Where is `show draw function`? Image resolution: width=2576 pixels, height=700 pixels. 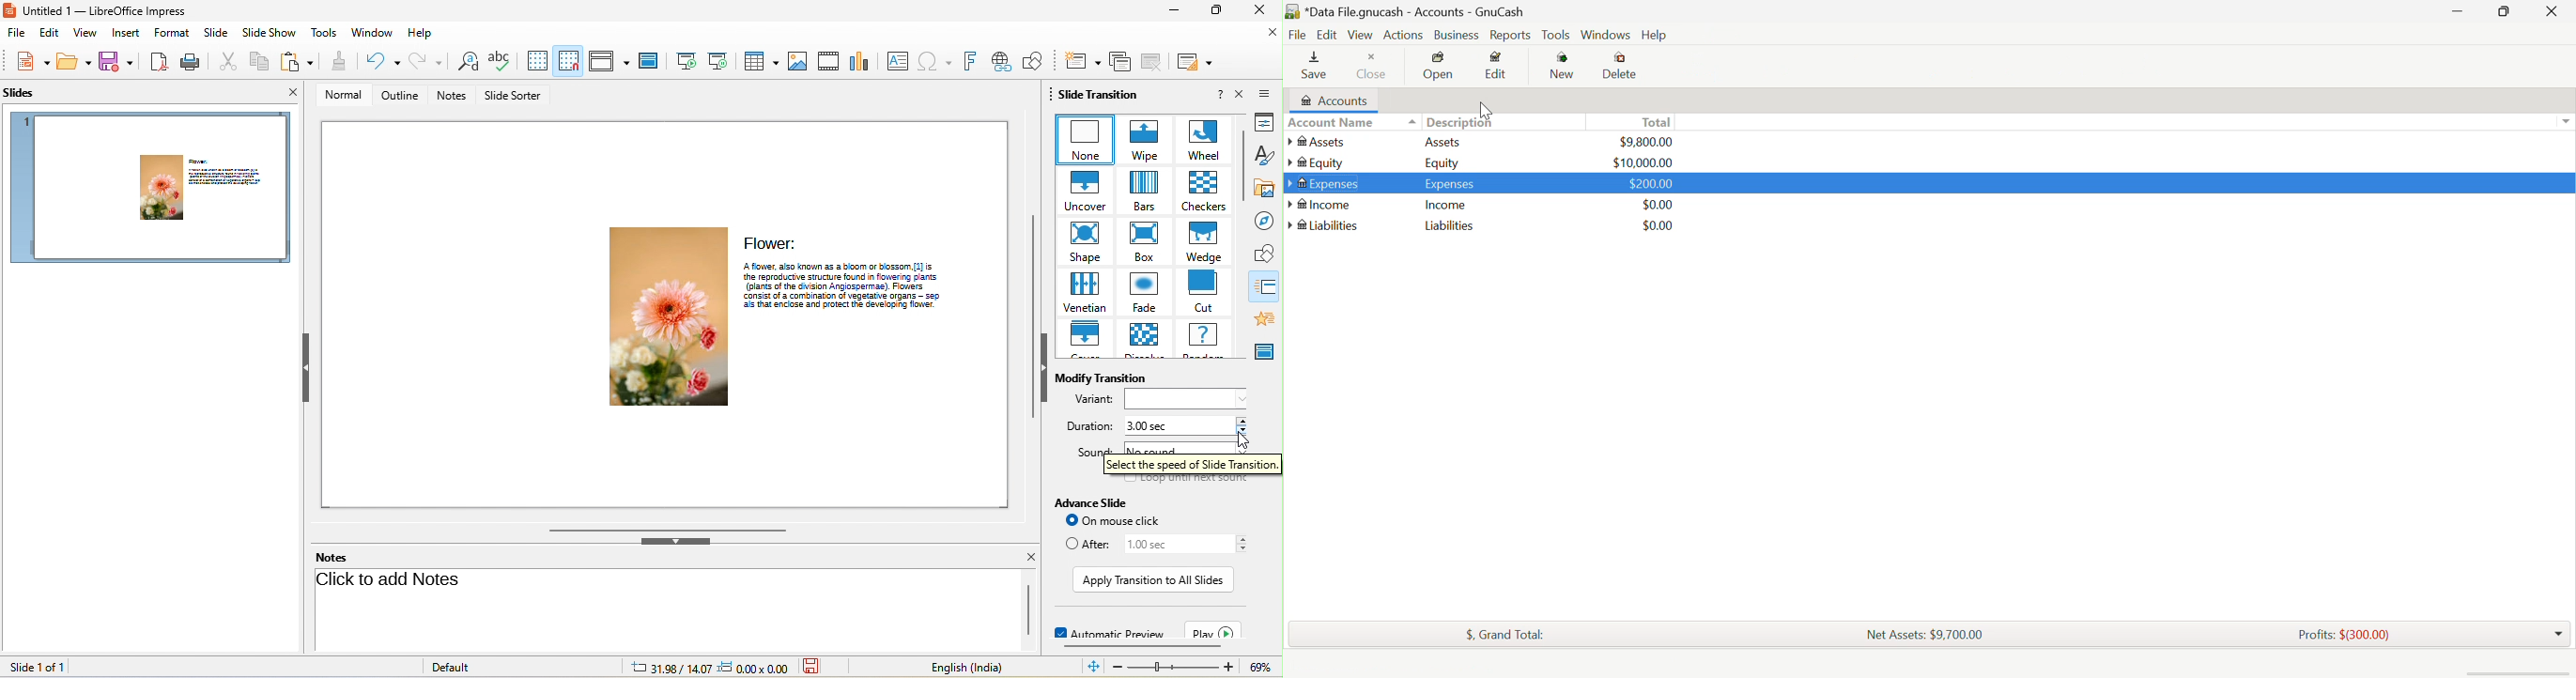 show draw function is located at coordinates (1036, 60).